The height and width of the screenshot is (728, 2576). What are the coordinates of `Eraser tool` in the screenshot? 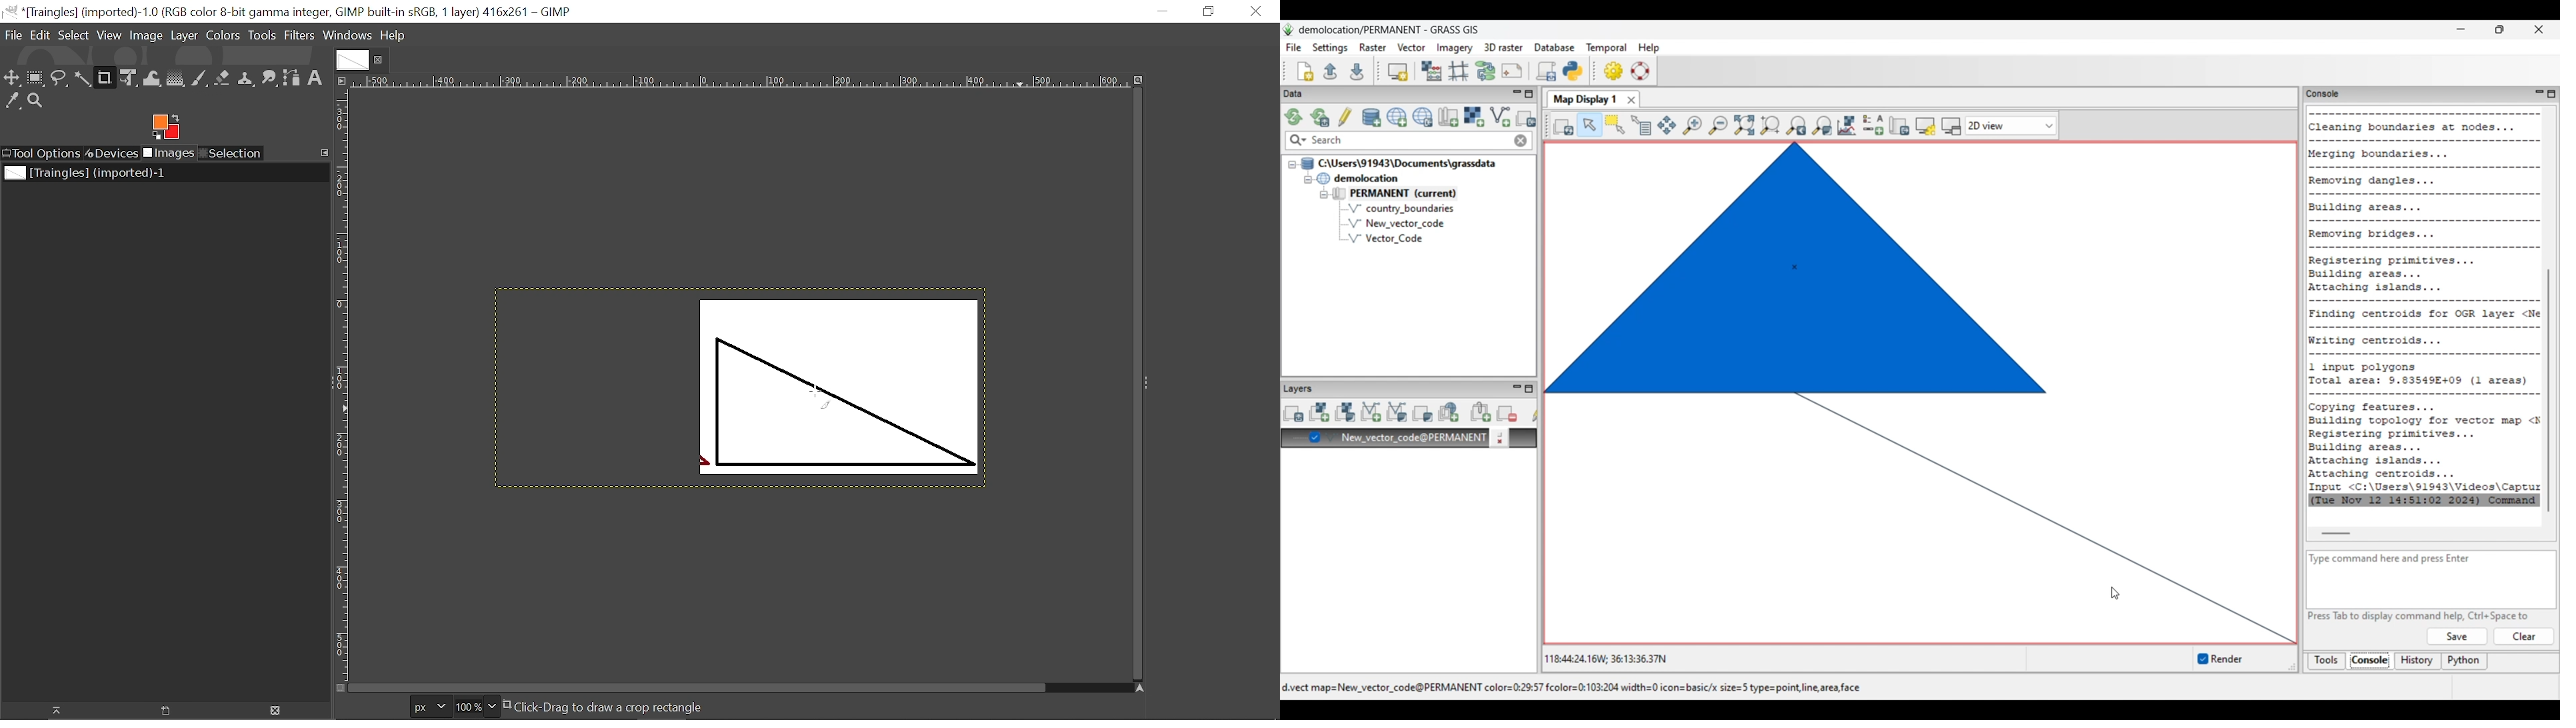 It's located at (222, 78).